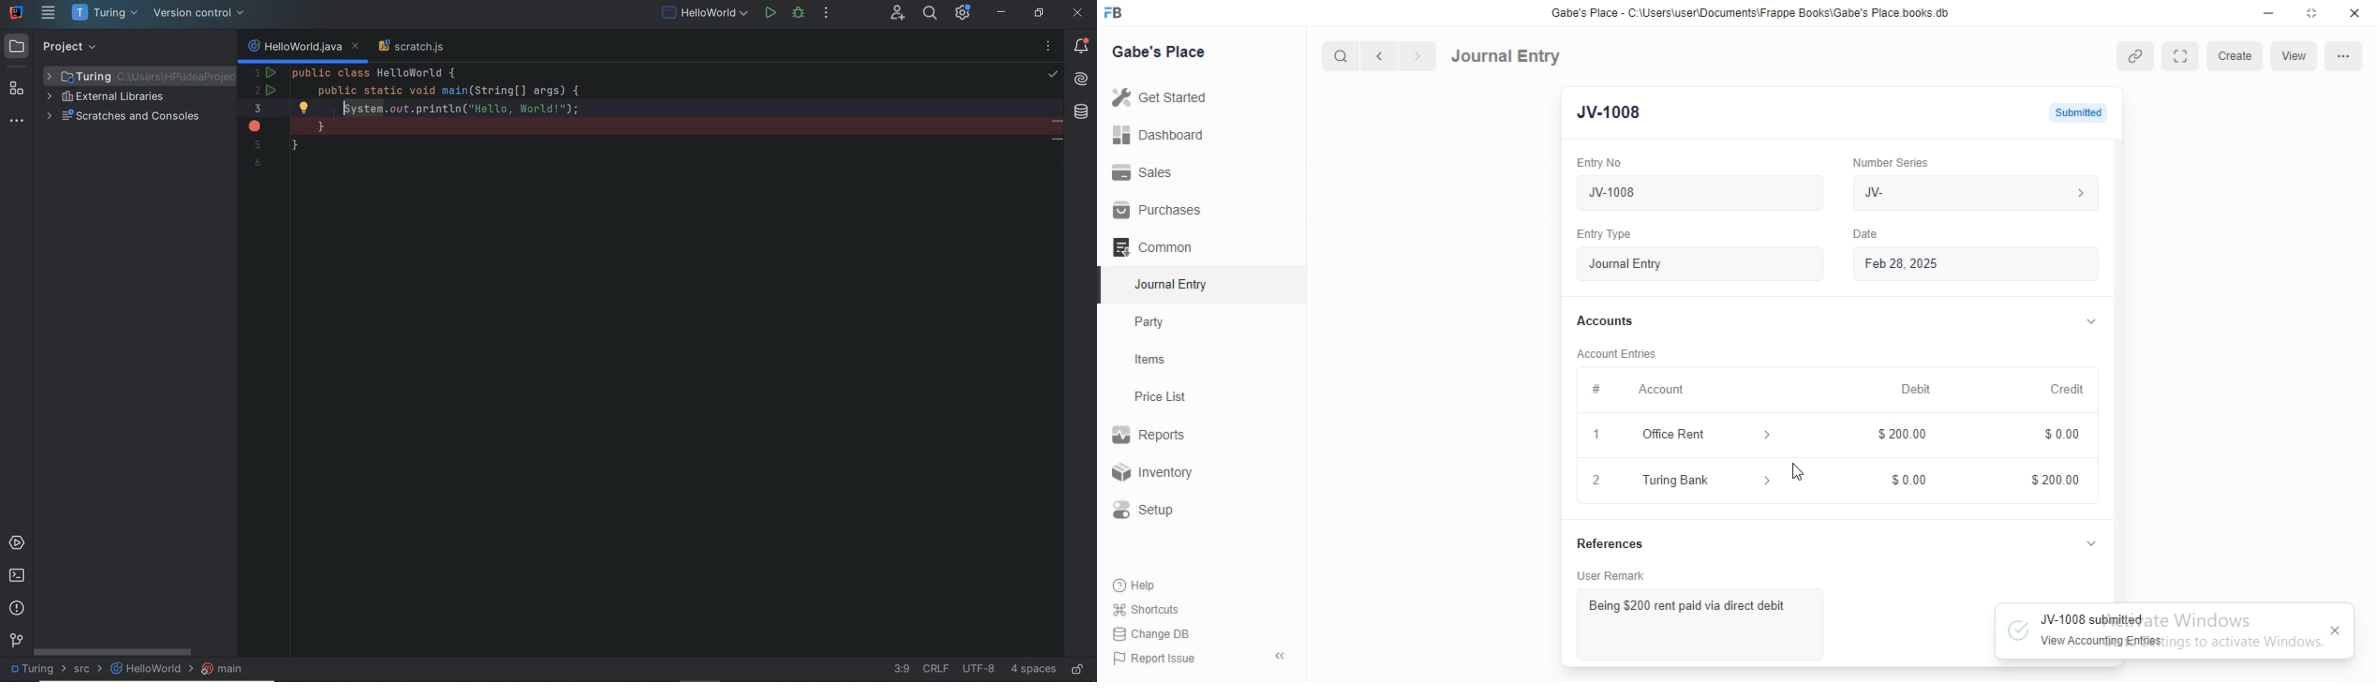 Image resolution: width=2380 pixels, height=700 pixels. Describe the element at coordinates (1146, 608) in the screenshot. I see `Shortcuts` at that location.